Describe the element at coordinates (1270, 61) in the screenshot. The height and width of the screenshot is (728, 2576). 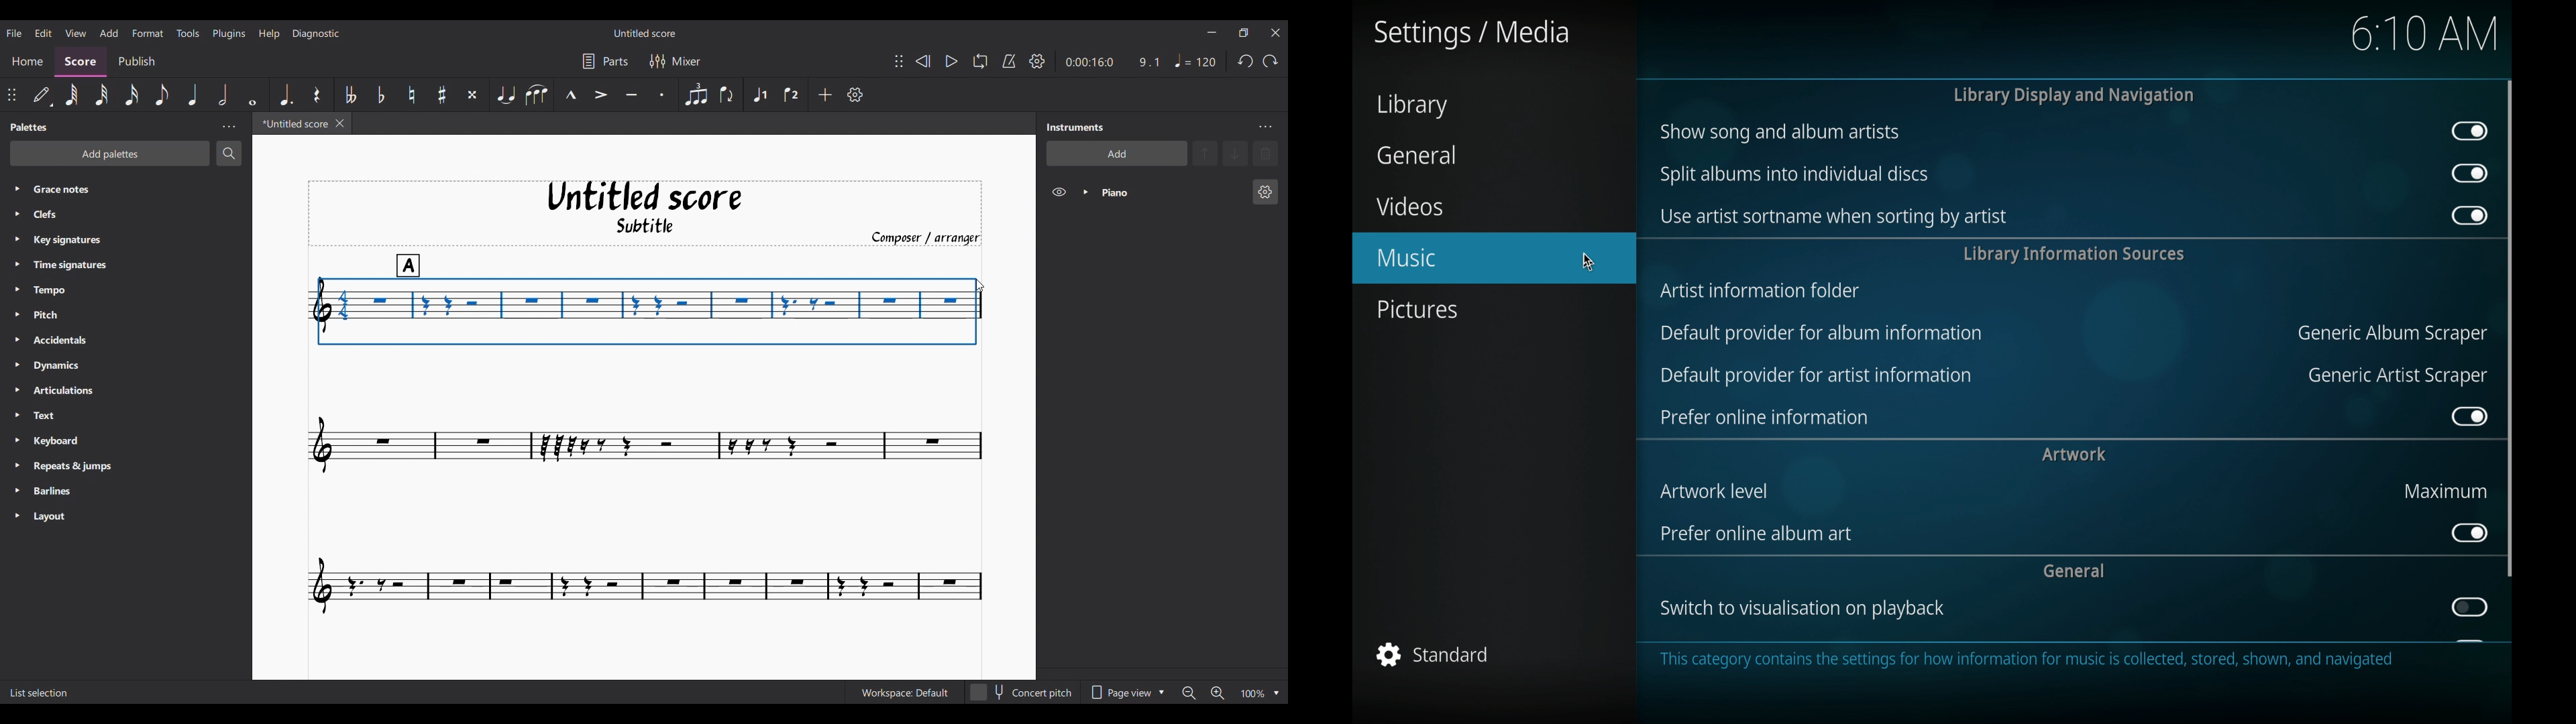
I see `Redo` at that location.